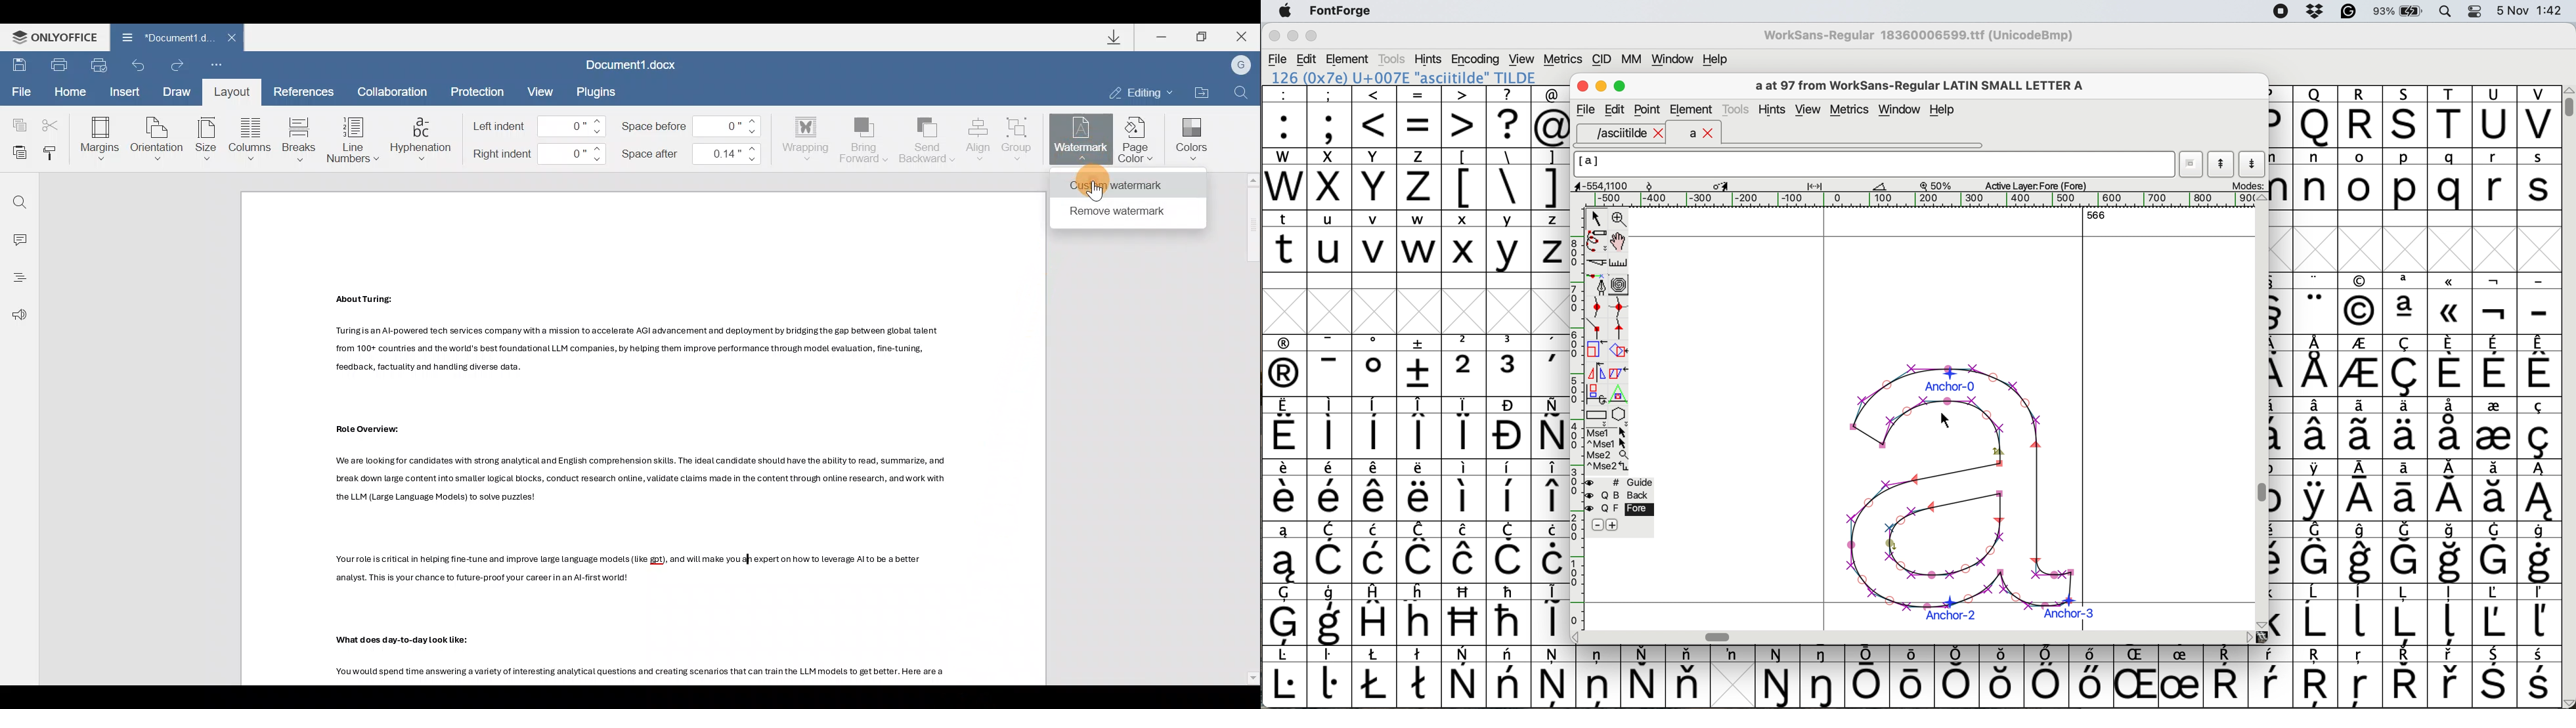 This screenshot has height=728, width=2576. Describe the element at coordinates (1510, 553) in the screenshot. I see `symbol` at that location.